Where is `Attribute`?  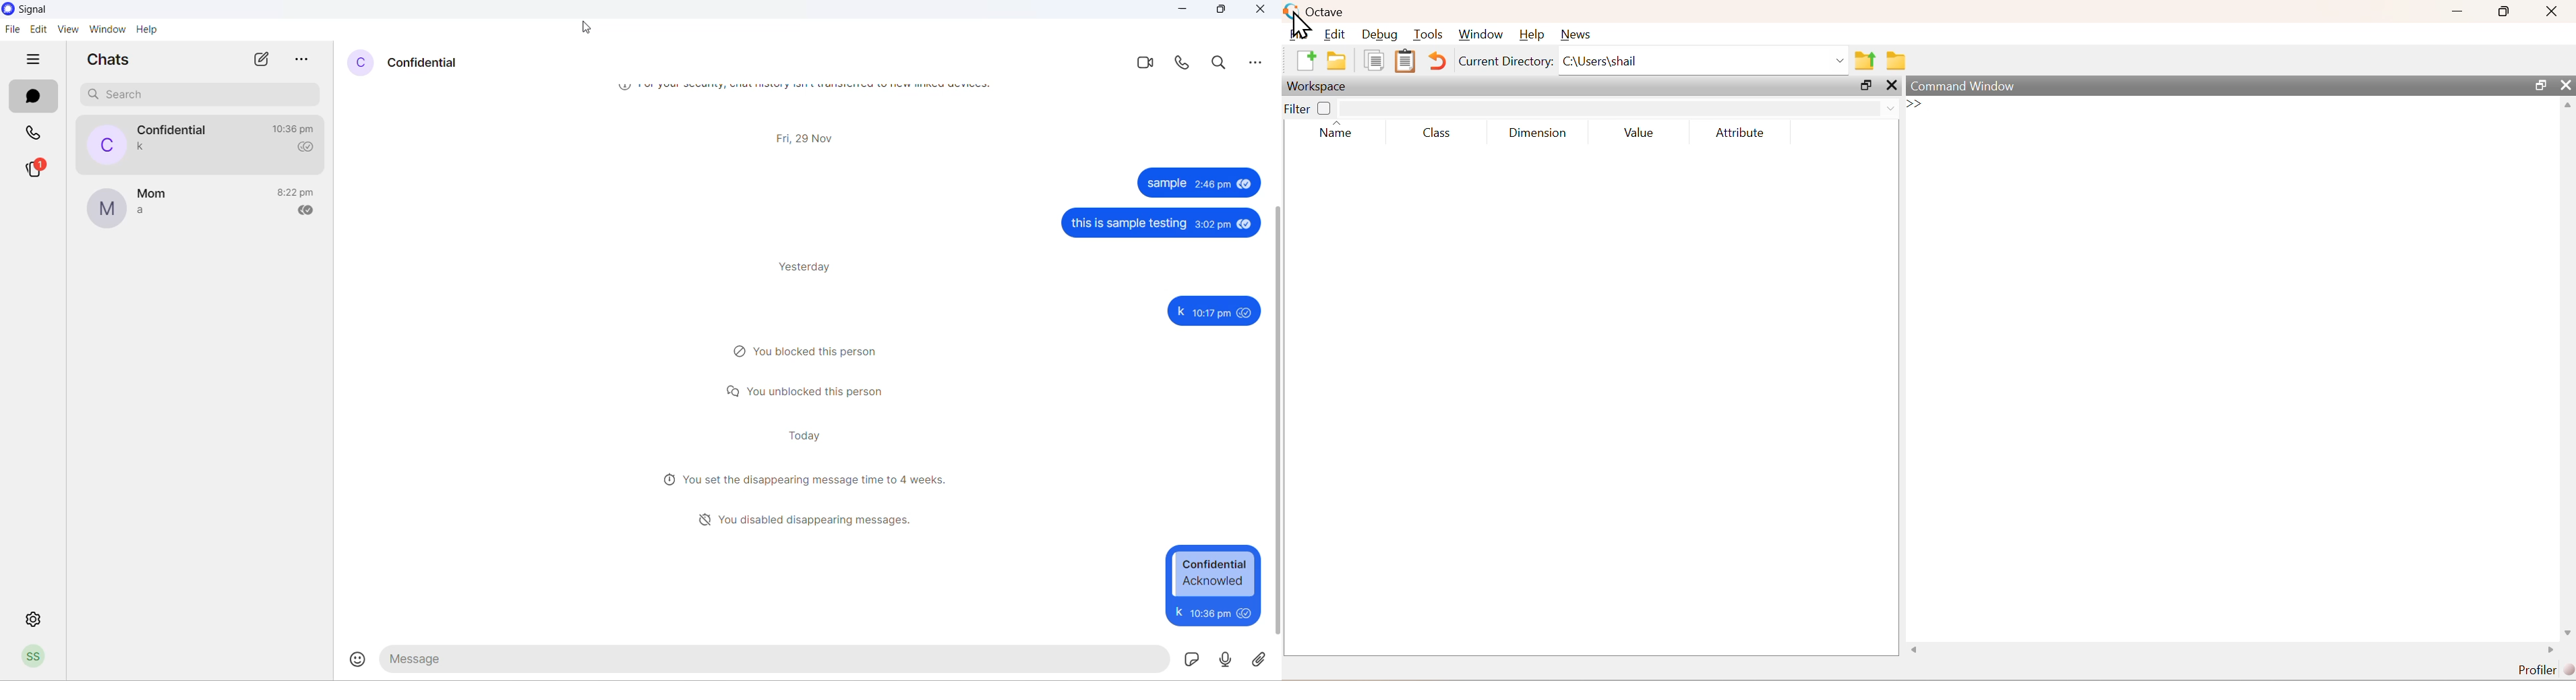
Attribute is located at coordinates (1741, 132).